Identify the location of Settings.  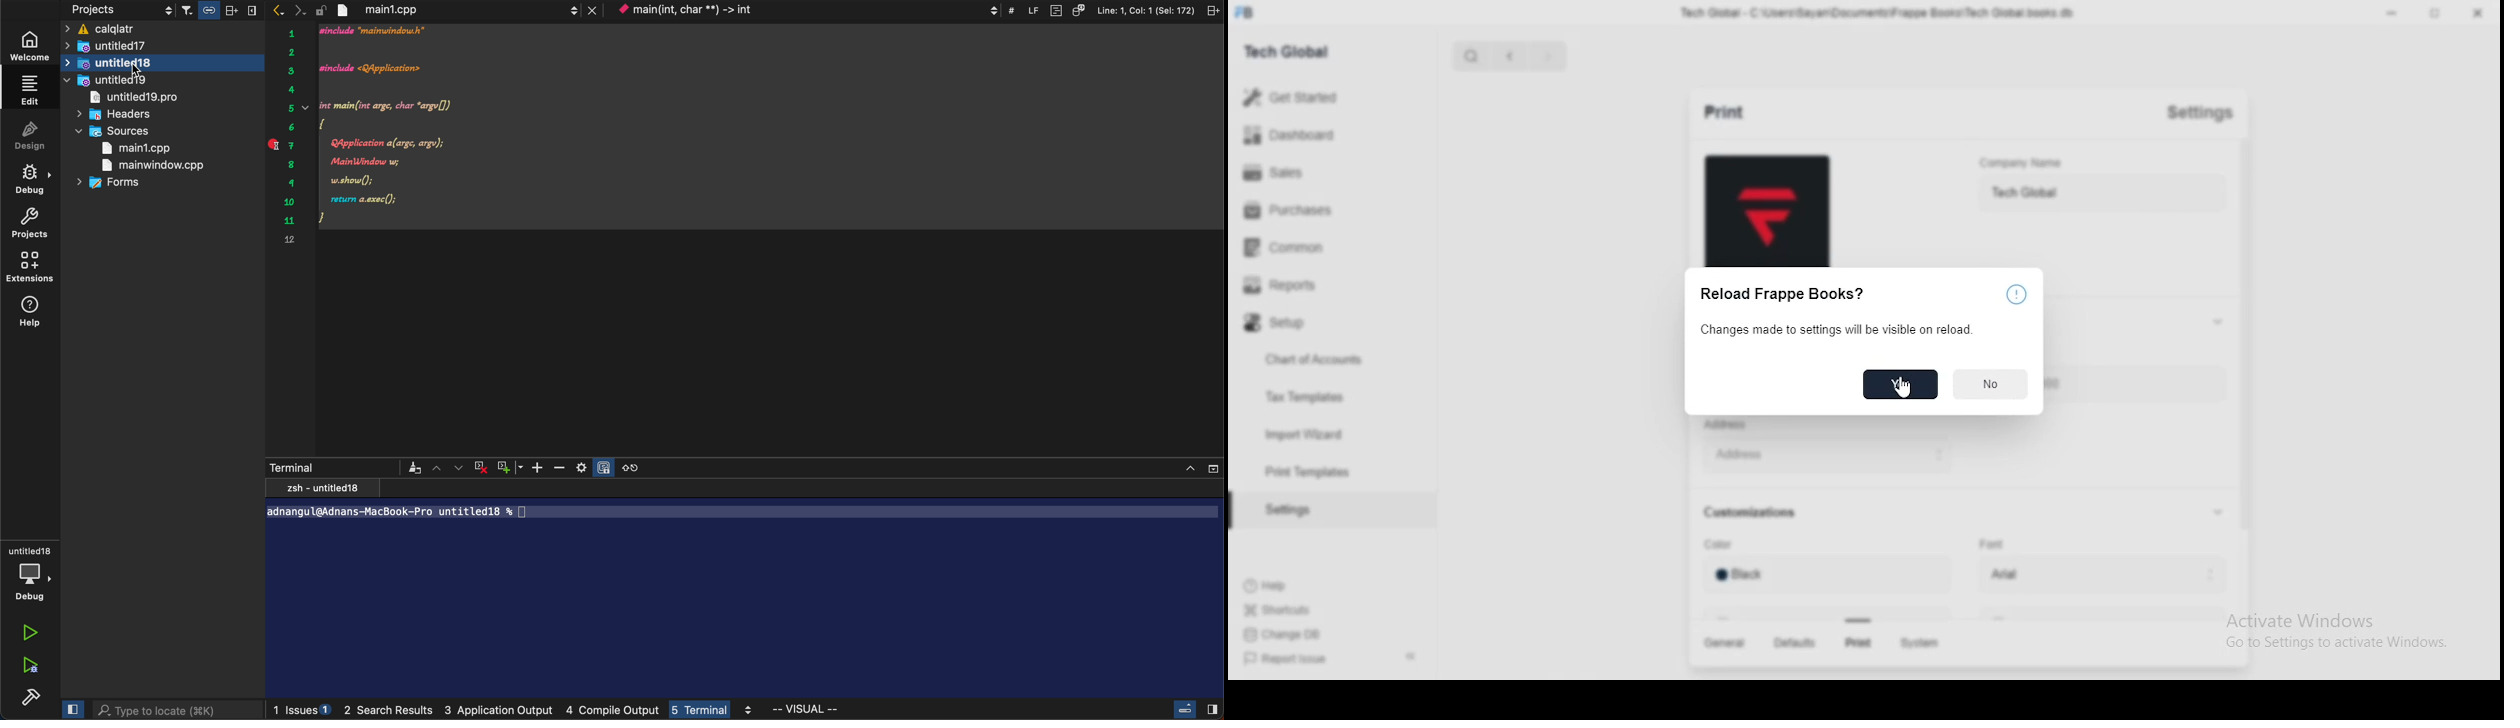
(2208, 118).